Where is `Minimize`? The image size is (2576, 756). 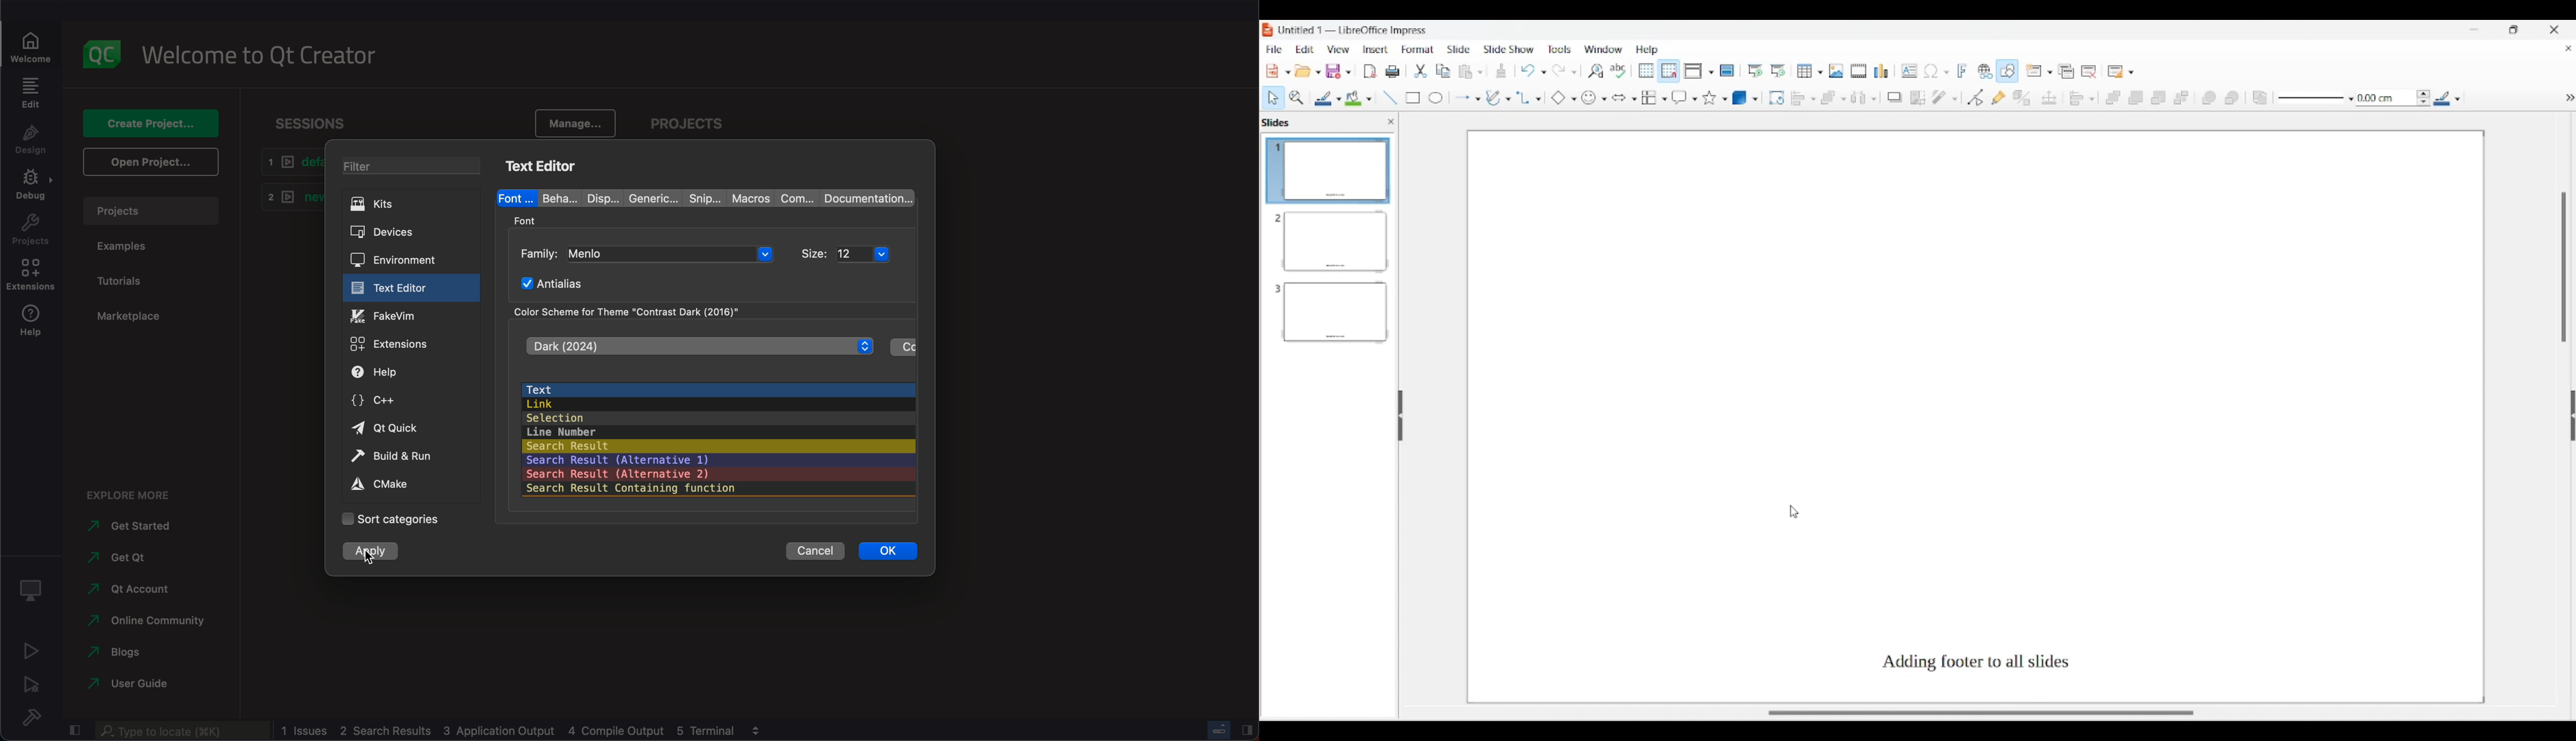
Minimize is located at coordinates (2474, 29).